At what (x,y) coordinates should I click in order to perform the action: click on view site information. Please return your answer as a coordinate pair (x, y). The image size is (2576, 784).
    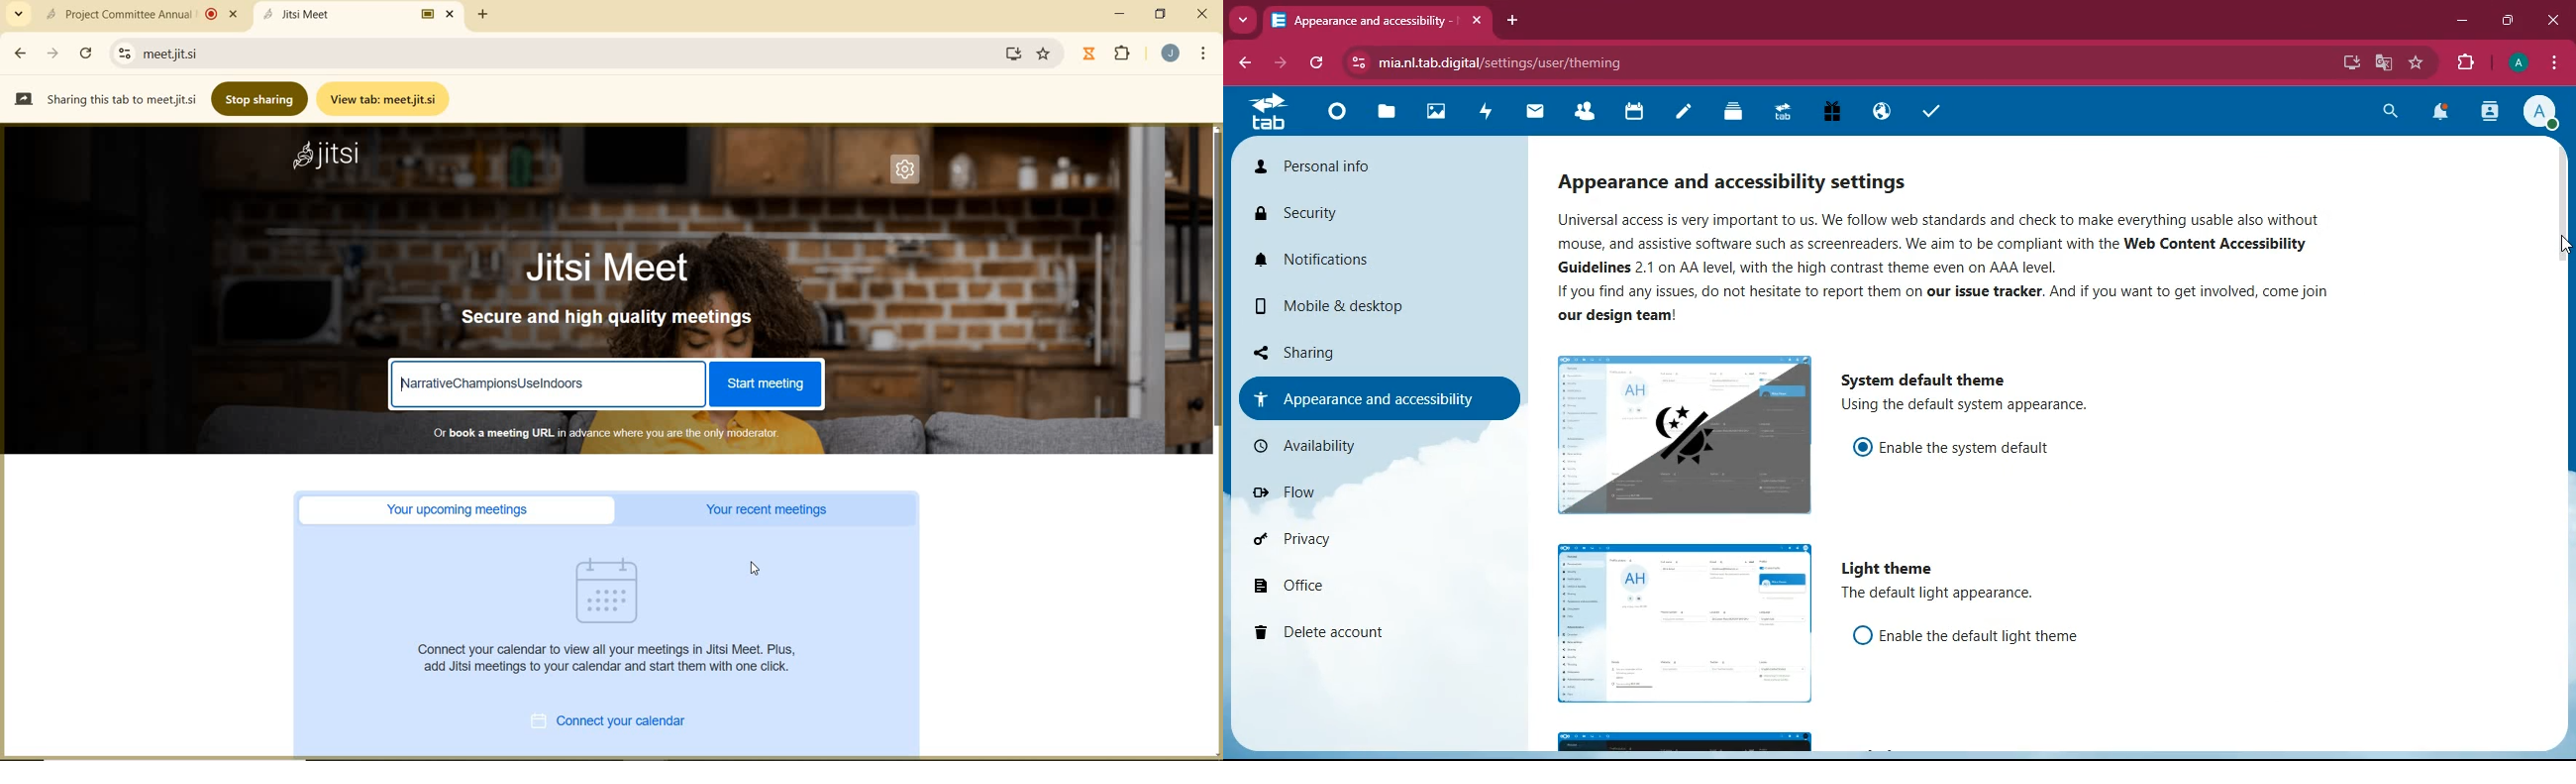
    Looking at the image, I should click on (1361, 63).